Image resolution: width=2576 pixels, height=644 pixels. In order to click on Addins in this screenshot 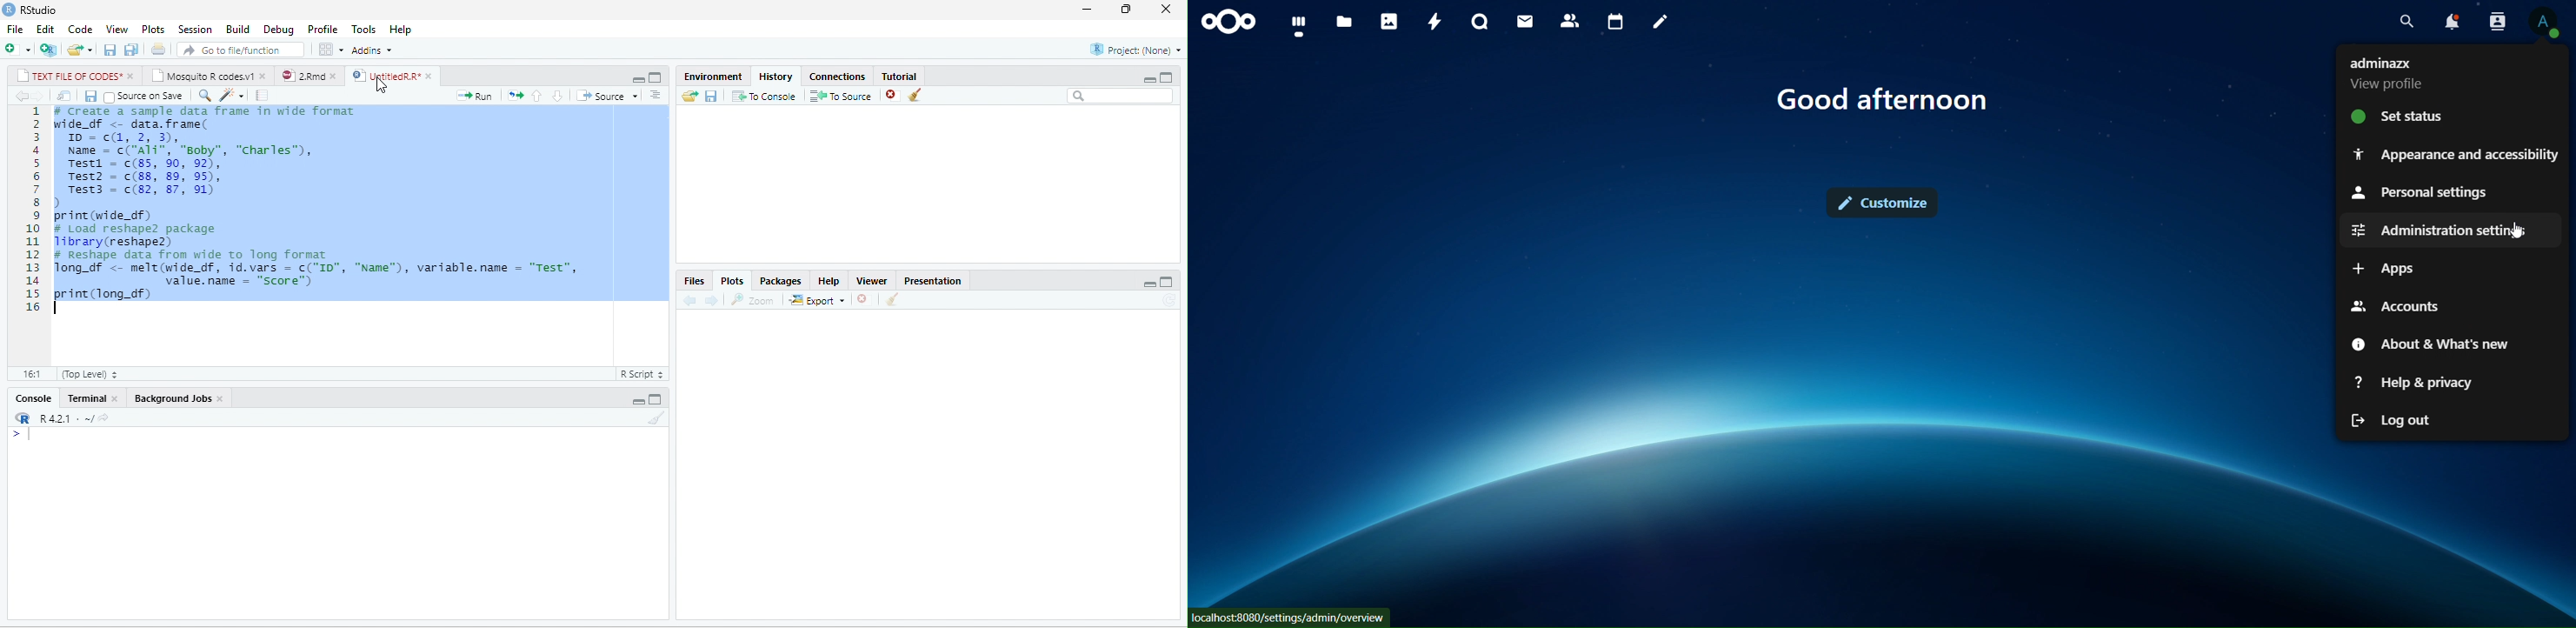, I will do `click(372, 50)`.